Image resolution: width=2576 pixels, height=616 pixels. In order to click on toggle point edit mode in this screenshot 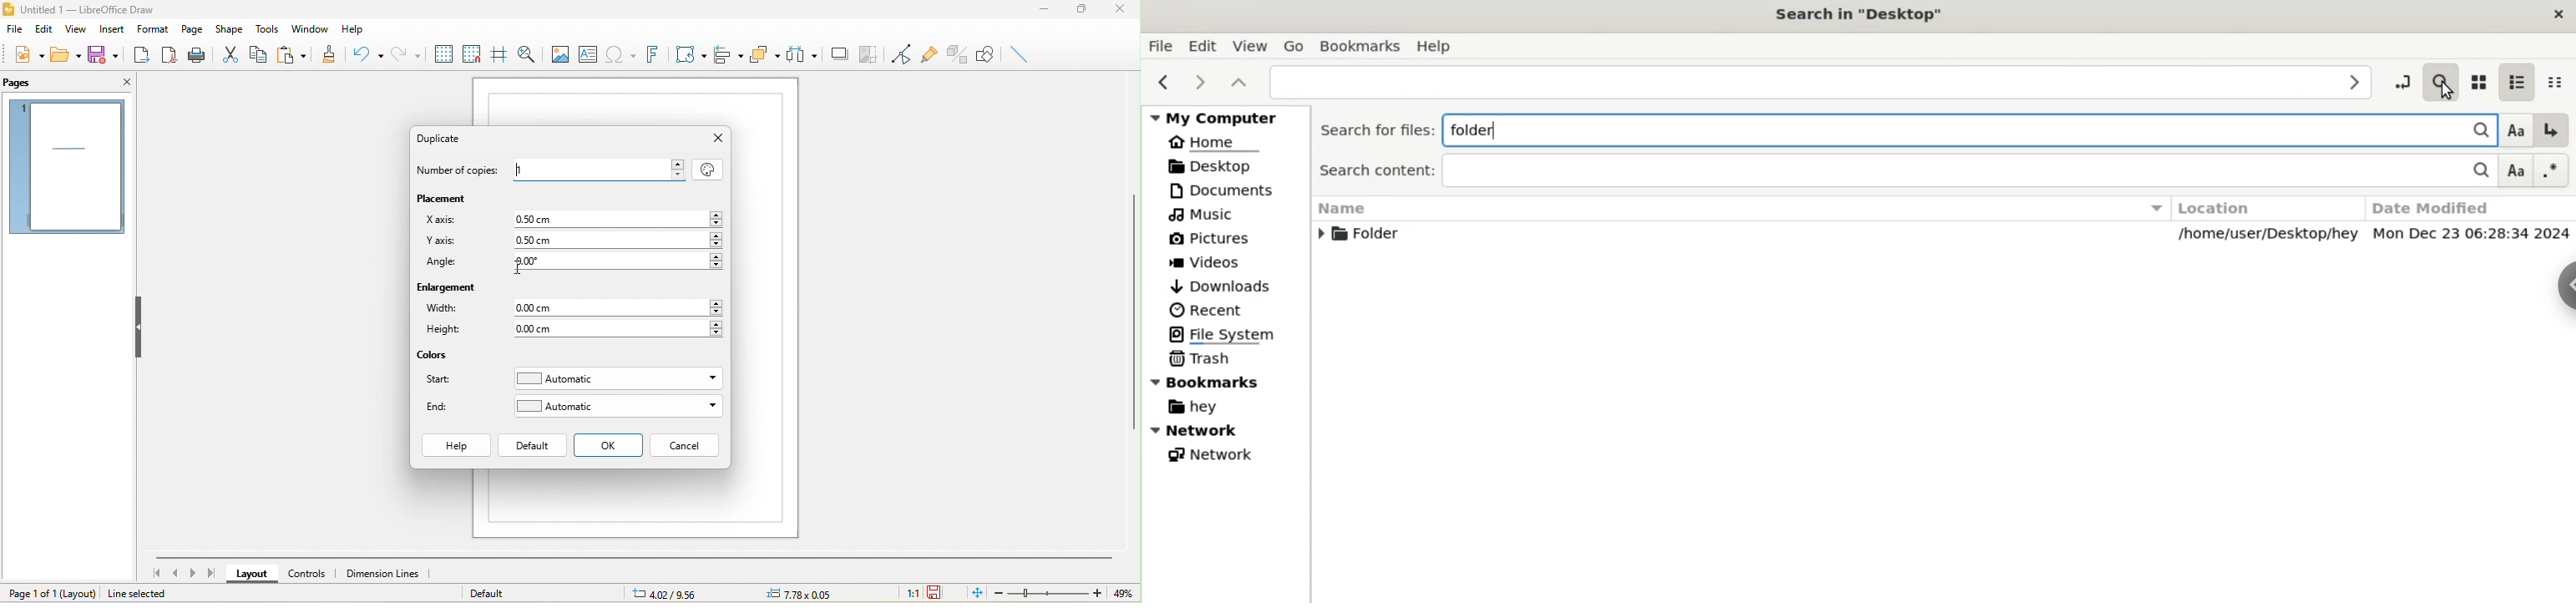, I will do `click(897, 52)`.